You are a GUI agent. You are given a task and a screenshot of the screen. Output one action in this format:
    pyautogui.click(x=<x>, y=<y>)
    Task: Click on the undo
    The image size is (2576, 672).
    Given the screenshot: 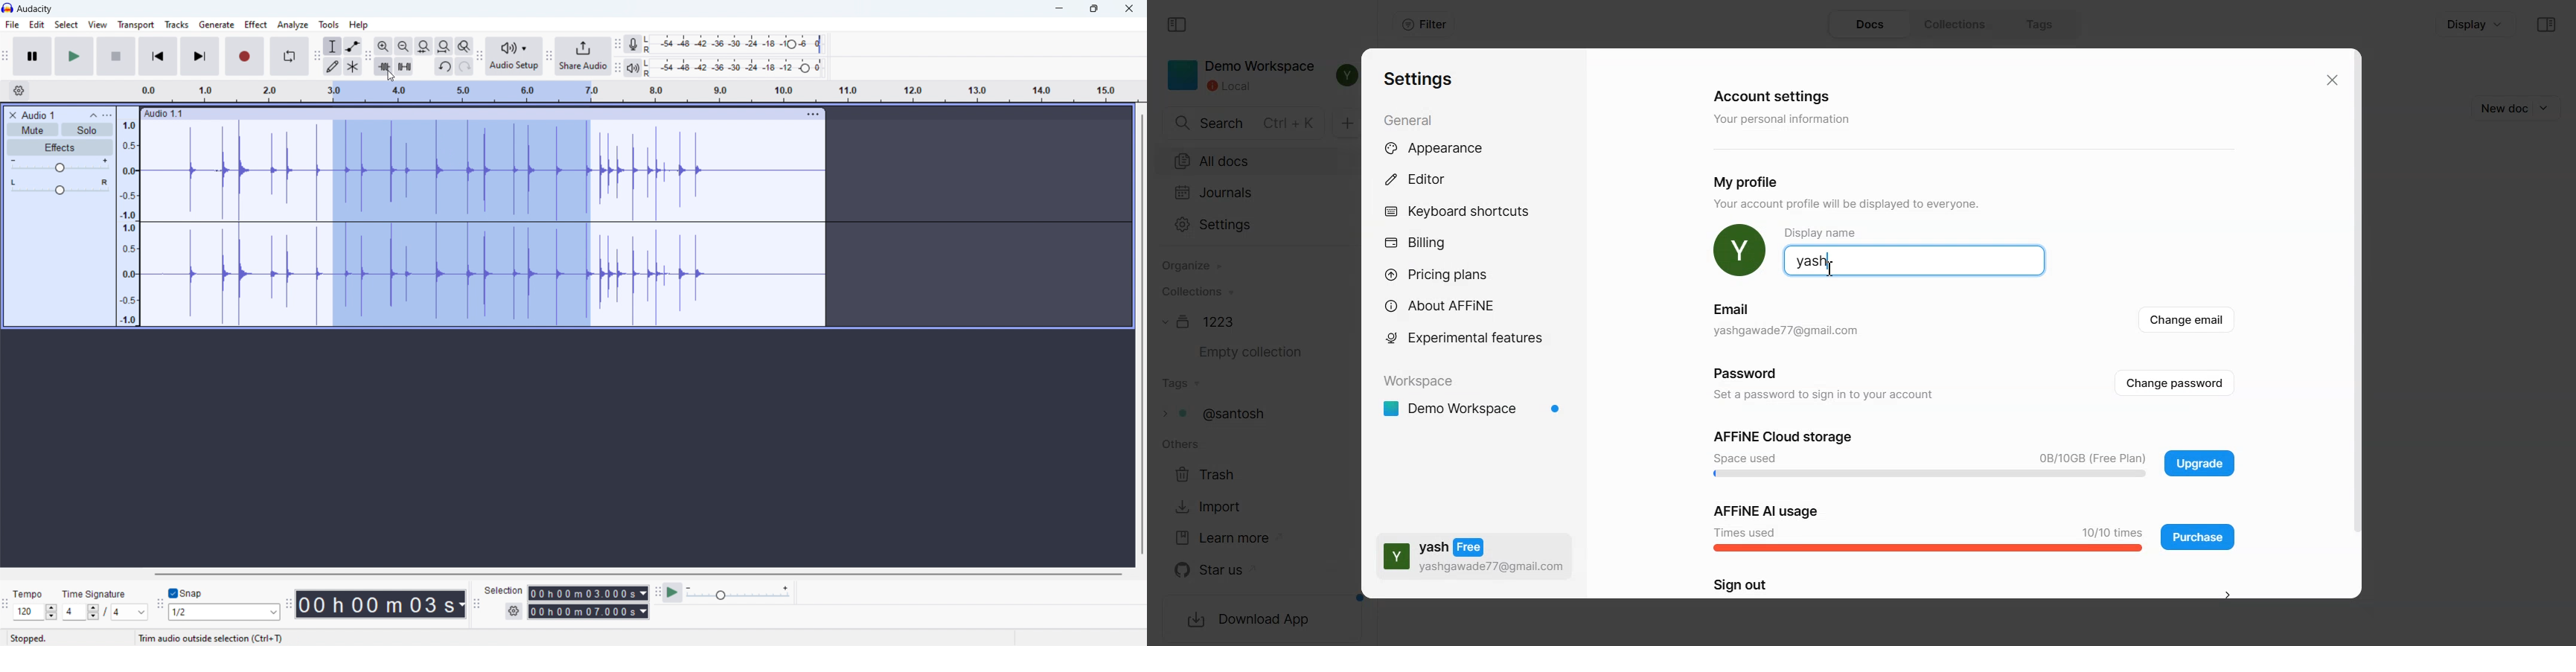 What is the action you would take?
    pyautogui.click(x=444, y=66)
    